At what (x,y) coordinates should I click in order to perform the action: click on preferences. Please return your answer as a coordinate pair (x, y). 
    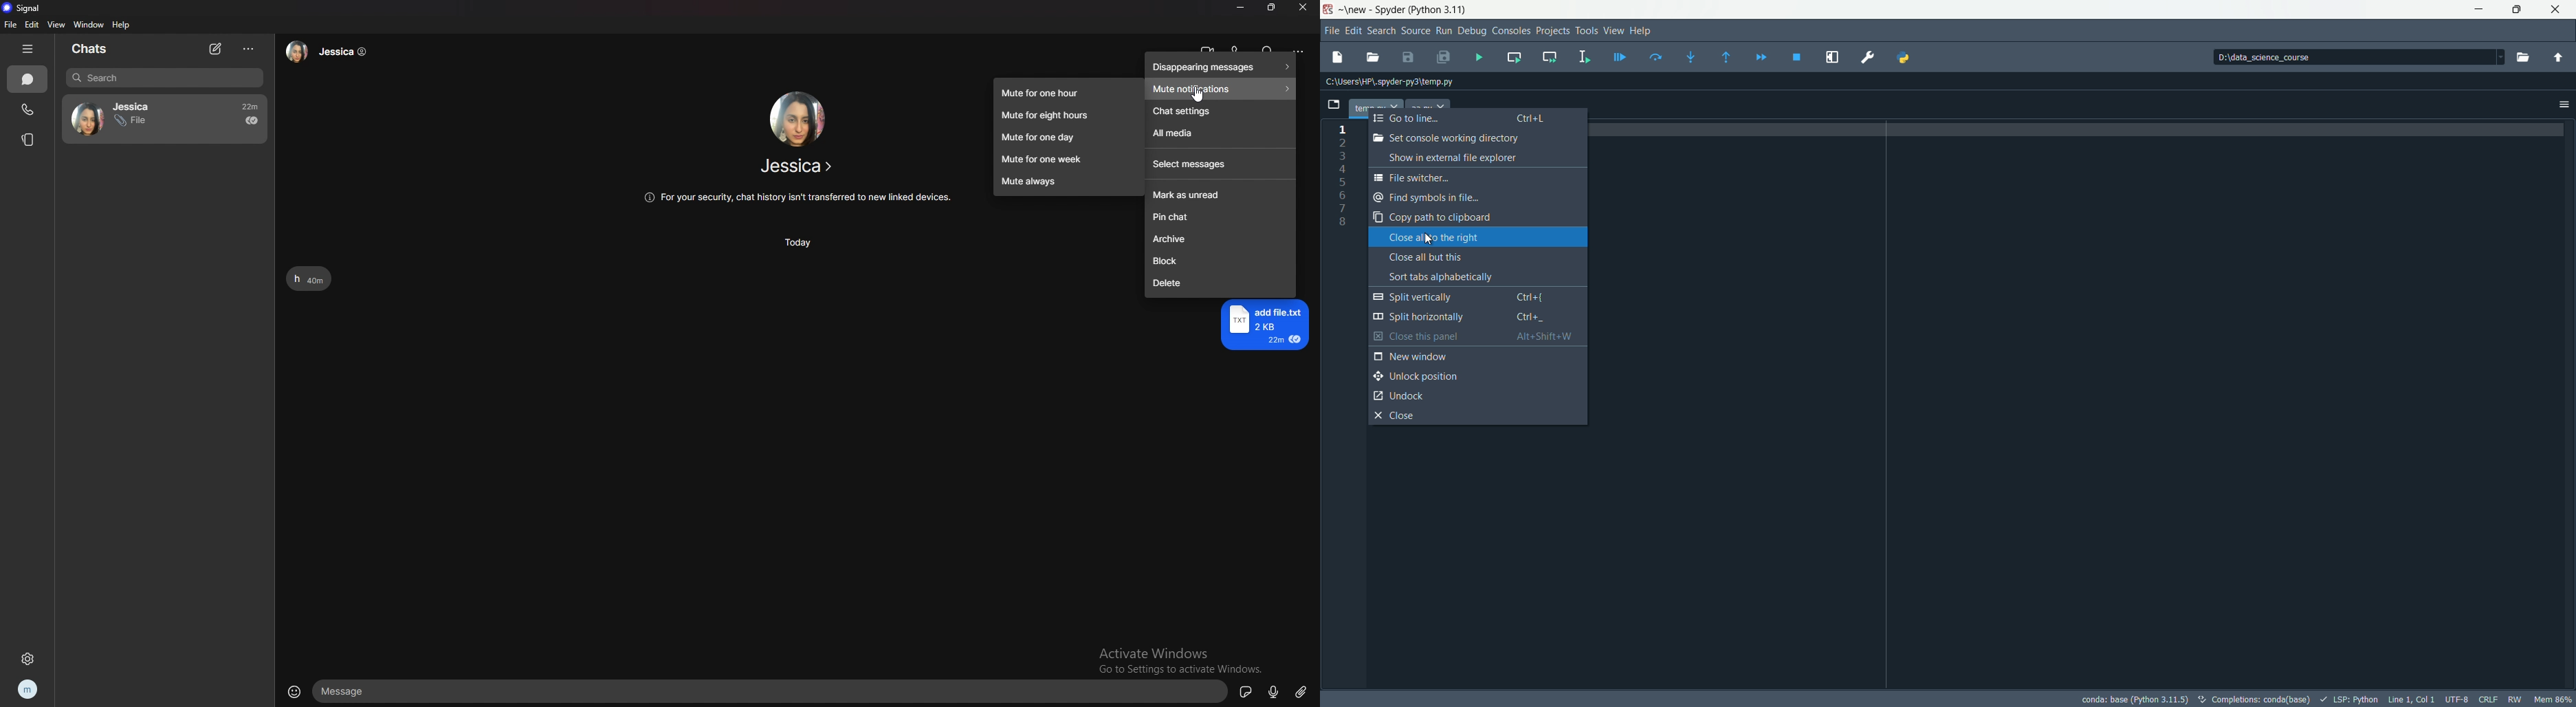
    Looking at the image, I should click on (1867, 57).